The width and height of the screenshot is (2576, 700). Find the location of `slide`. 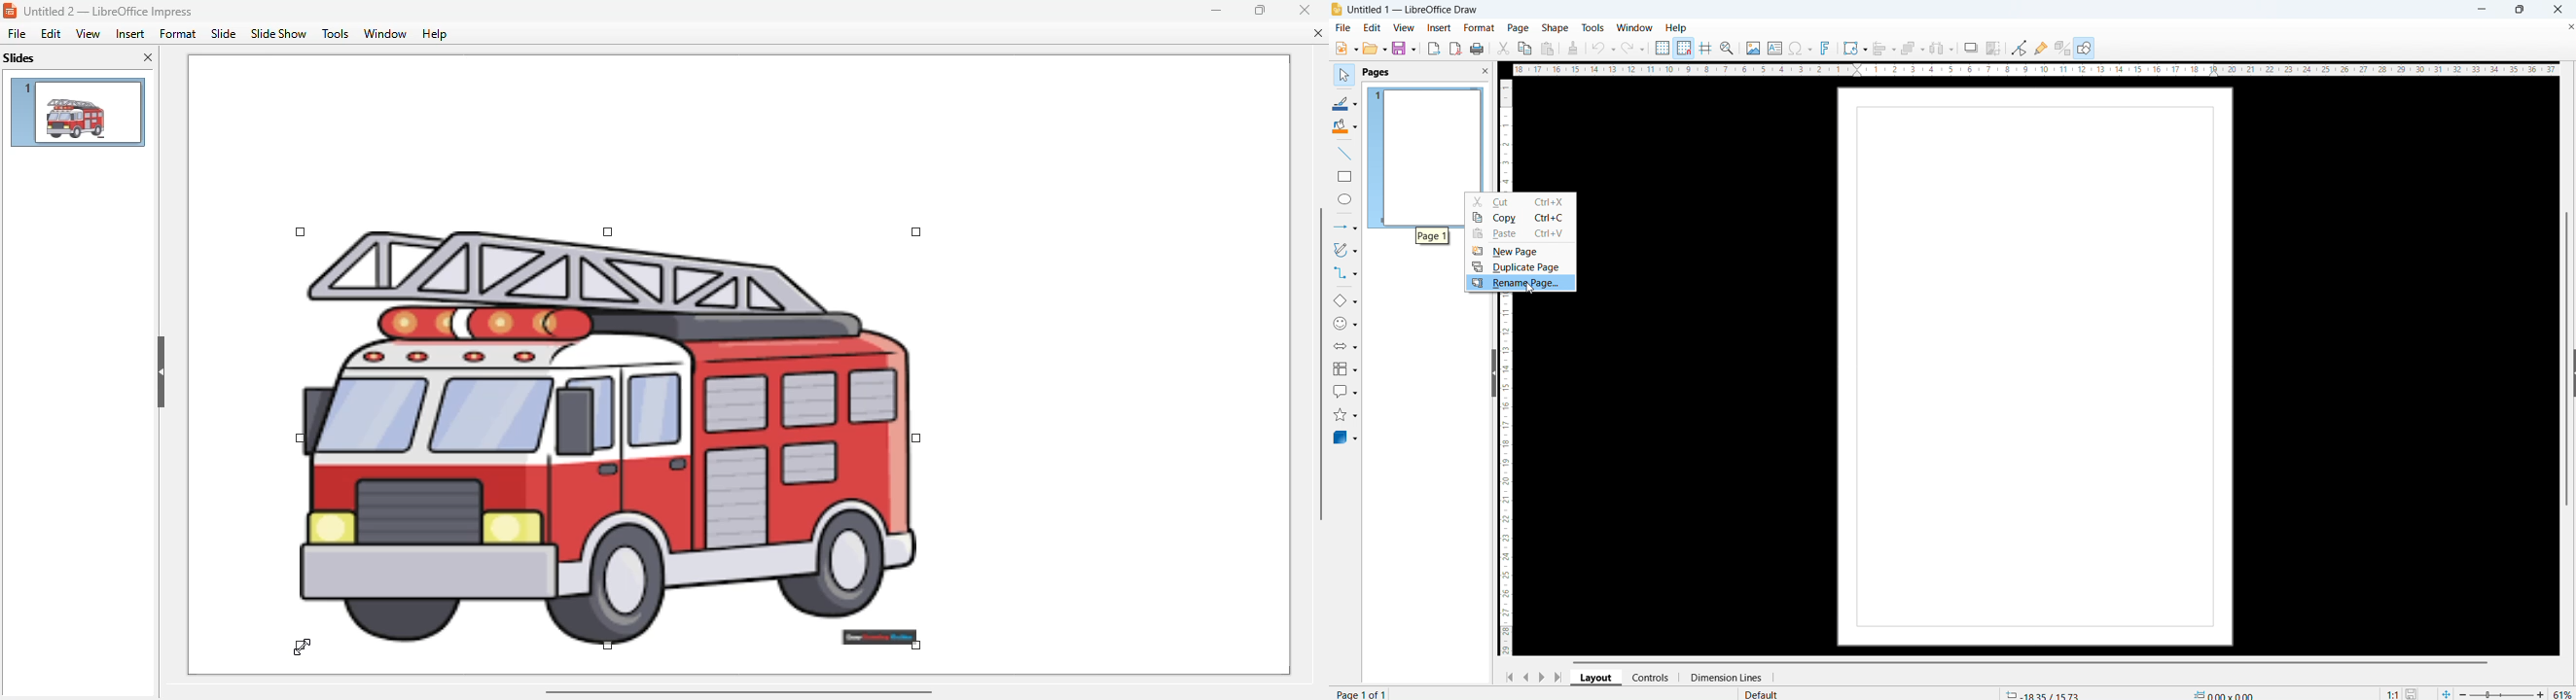

slide is located at coordinates (225, 34).